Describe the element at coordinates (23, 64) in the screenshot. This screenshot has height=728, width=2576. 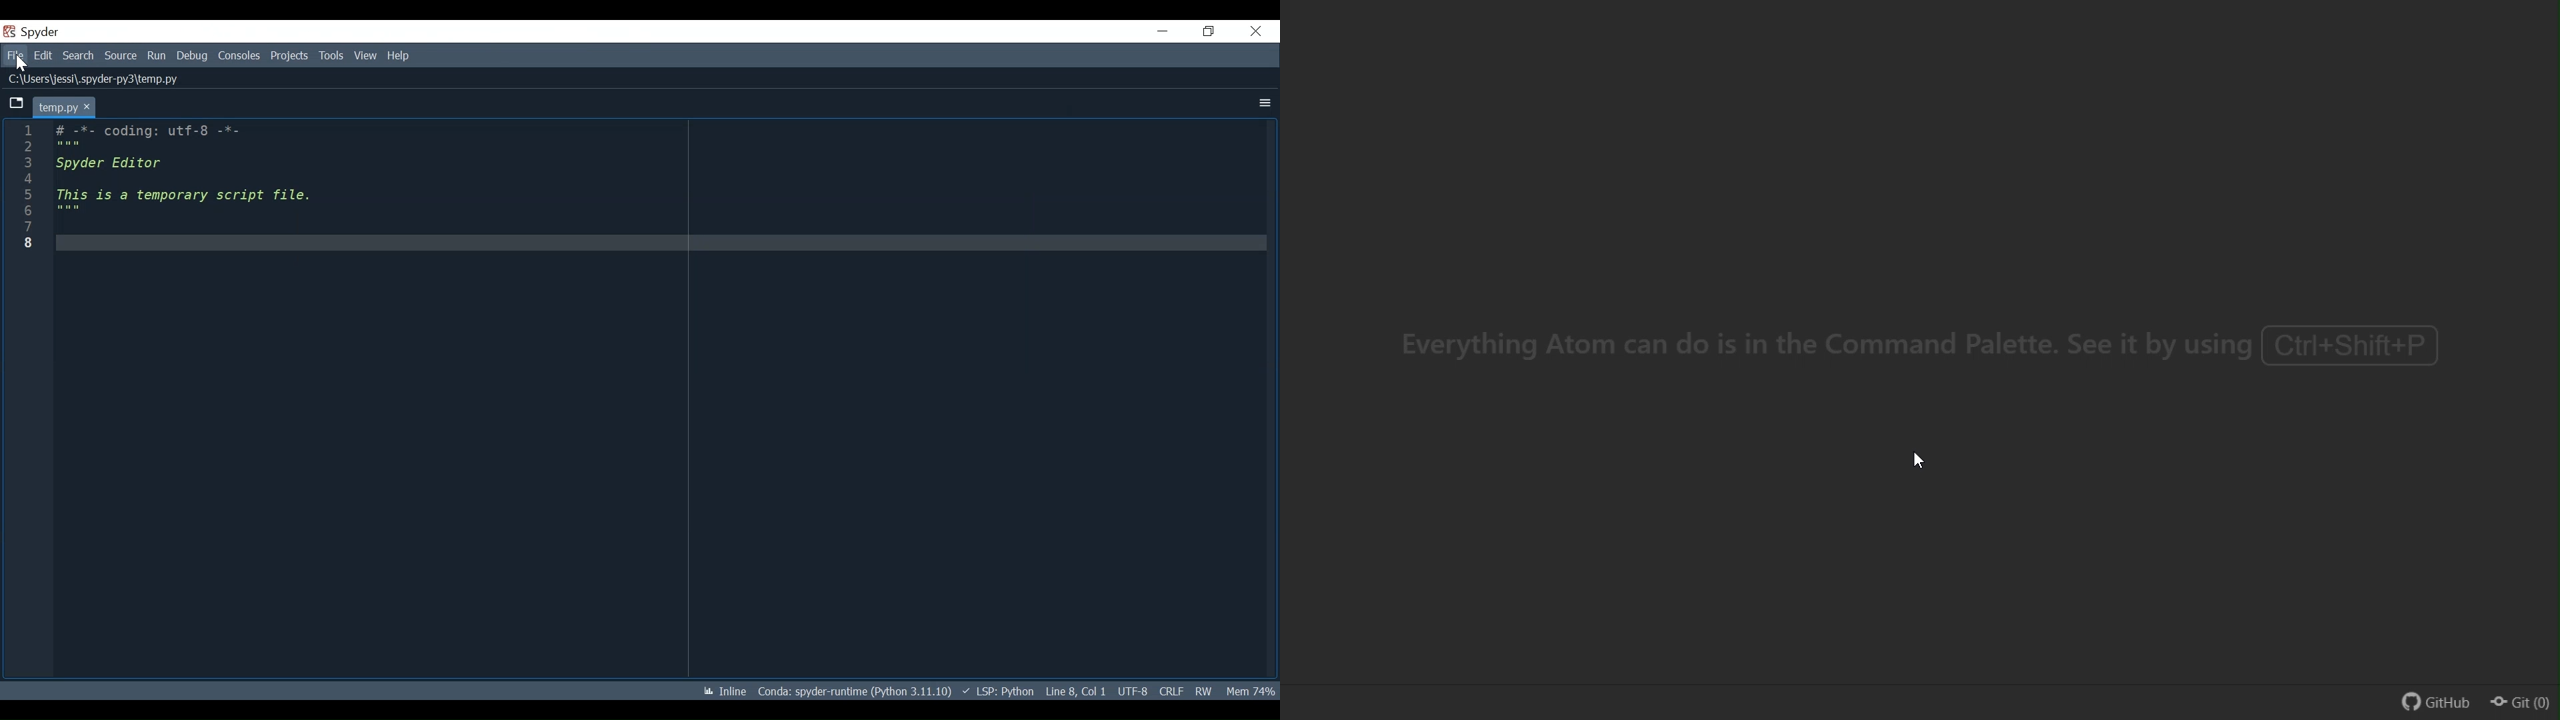
I see `Cursor` at that location.